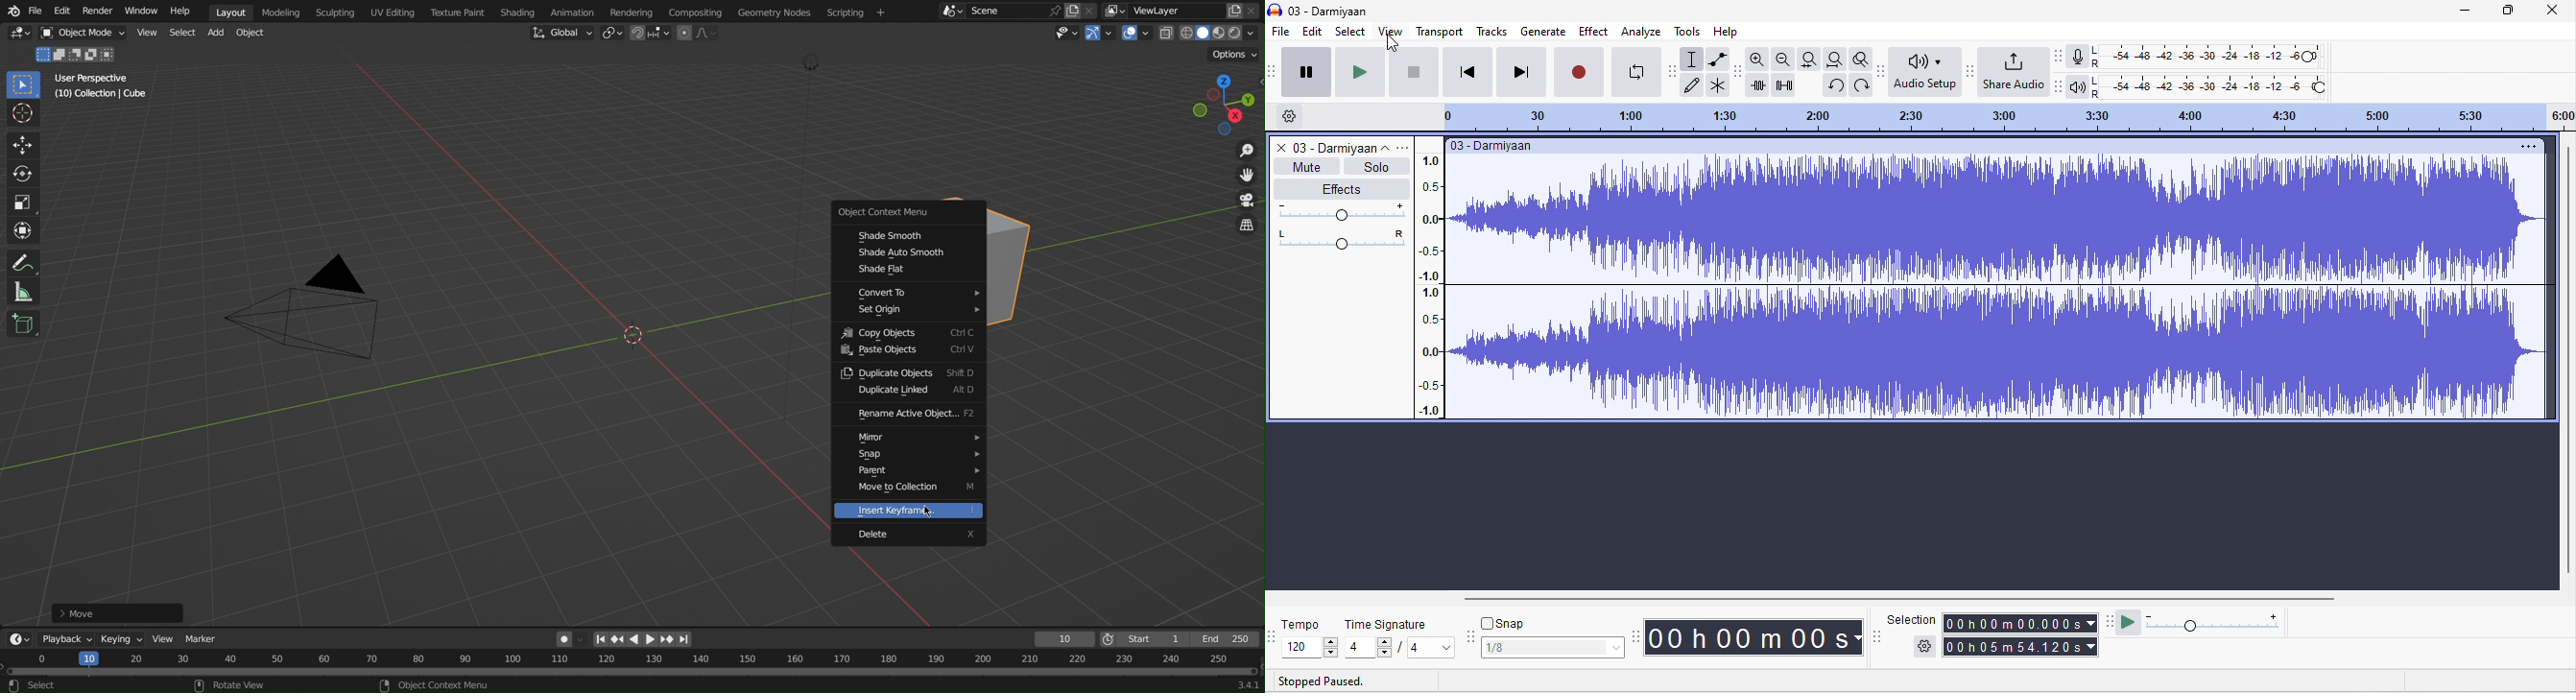 This screenshot has width=2576, height=700. What do you see at coordinates (1925, 71) in the screenshot?
I see `audio set up` at bounding box center [1925, 71].